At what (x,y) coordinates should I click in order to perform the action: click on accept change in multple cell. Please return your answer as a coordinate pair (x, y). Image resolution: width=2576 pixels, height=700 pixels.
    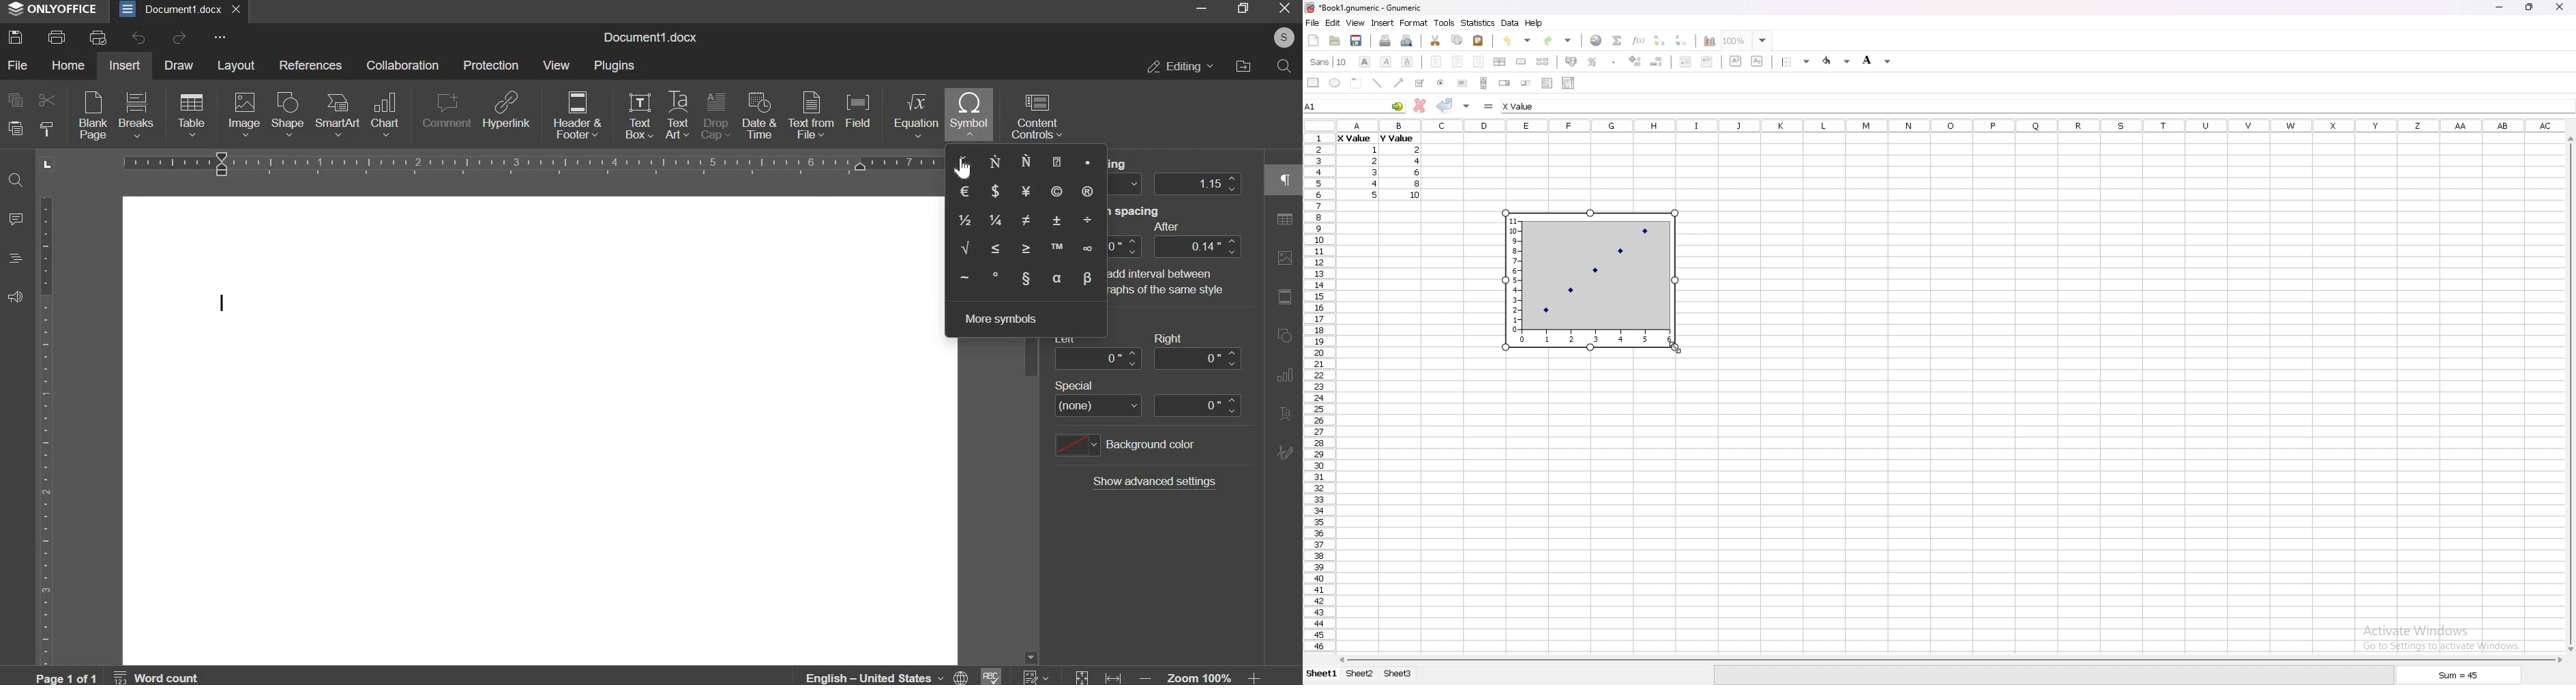
    Looking at the image, I should click on (1468, 105).